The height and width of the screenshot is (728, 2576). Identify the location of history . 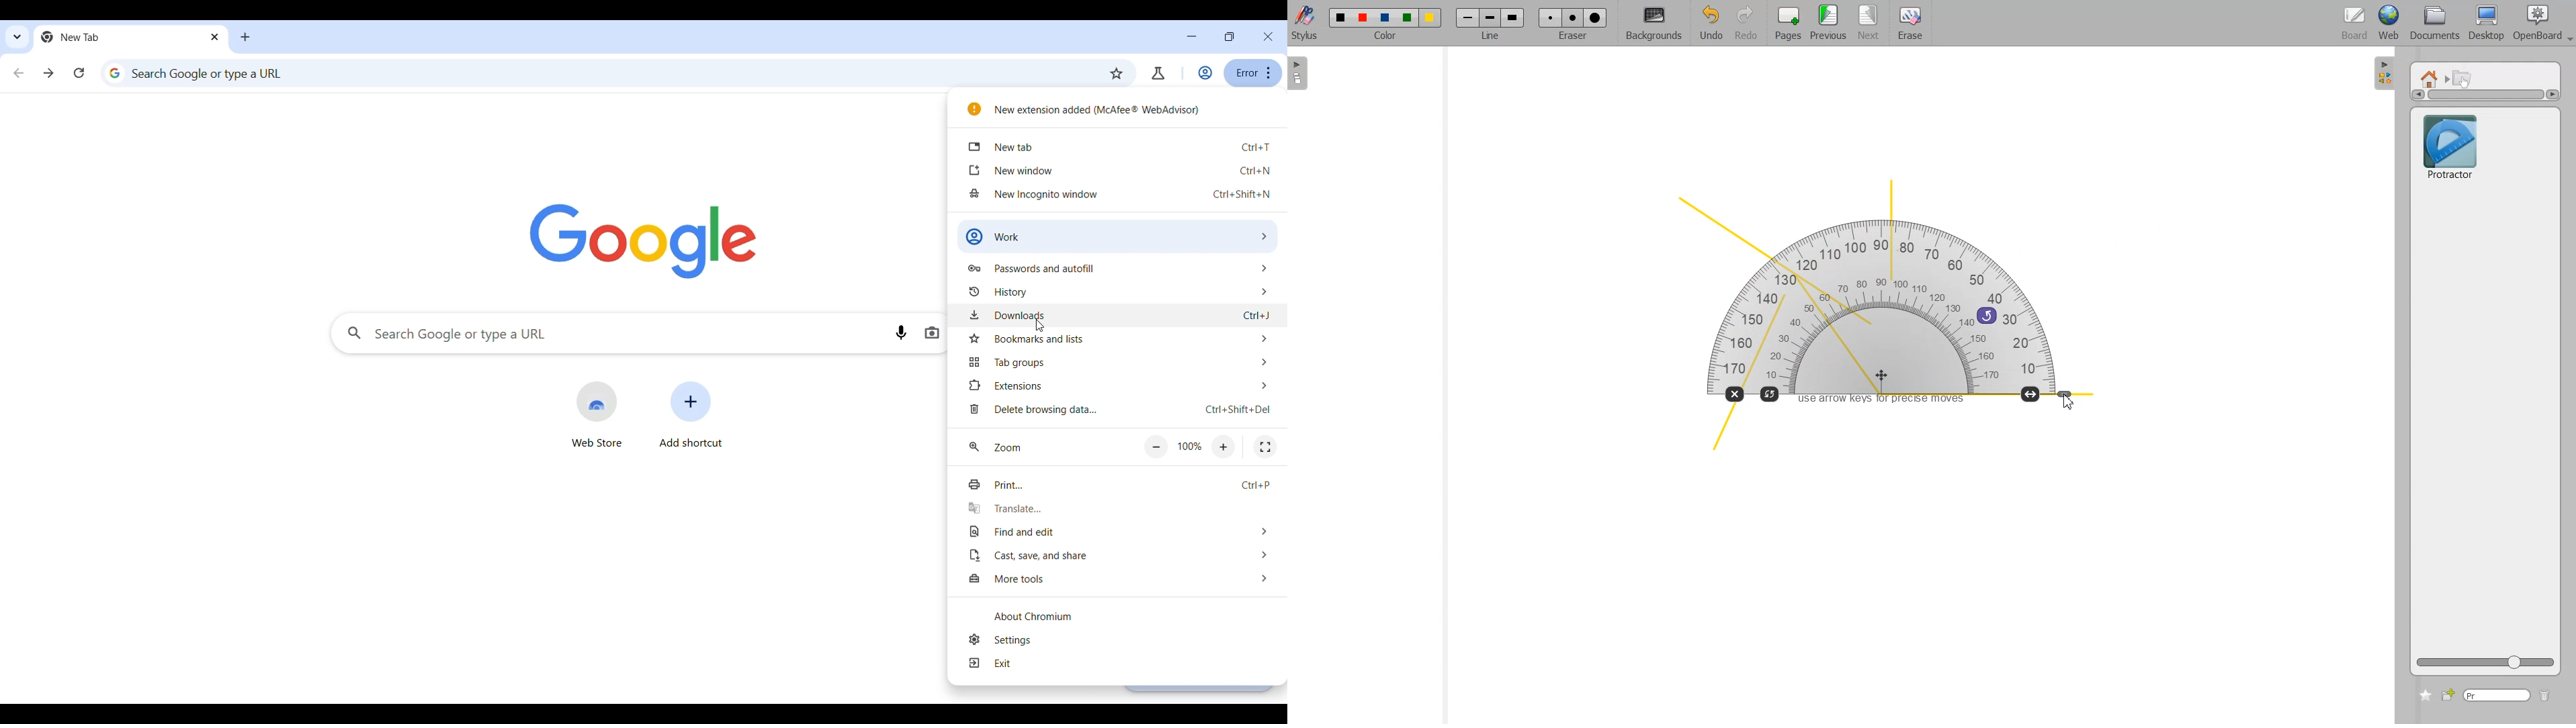
(1119, 292).